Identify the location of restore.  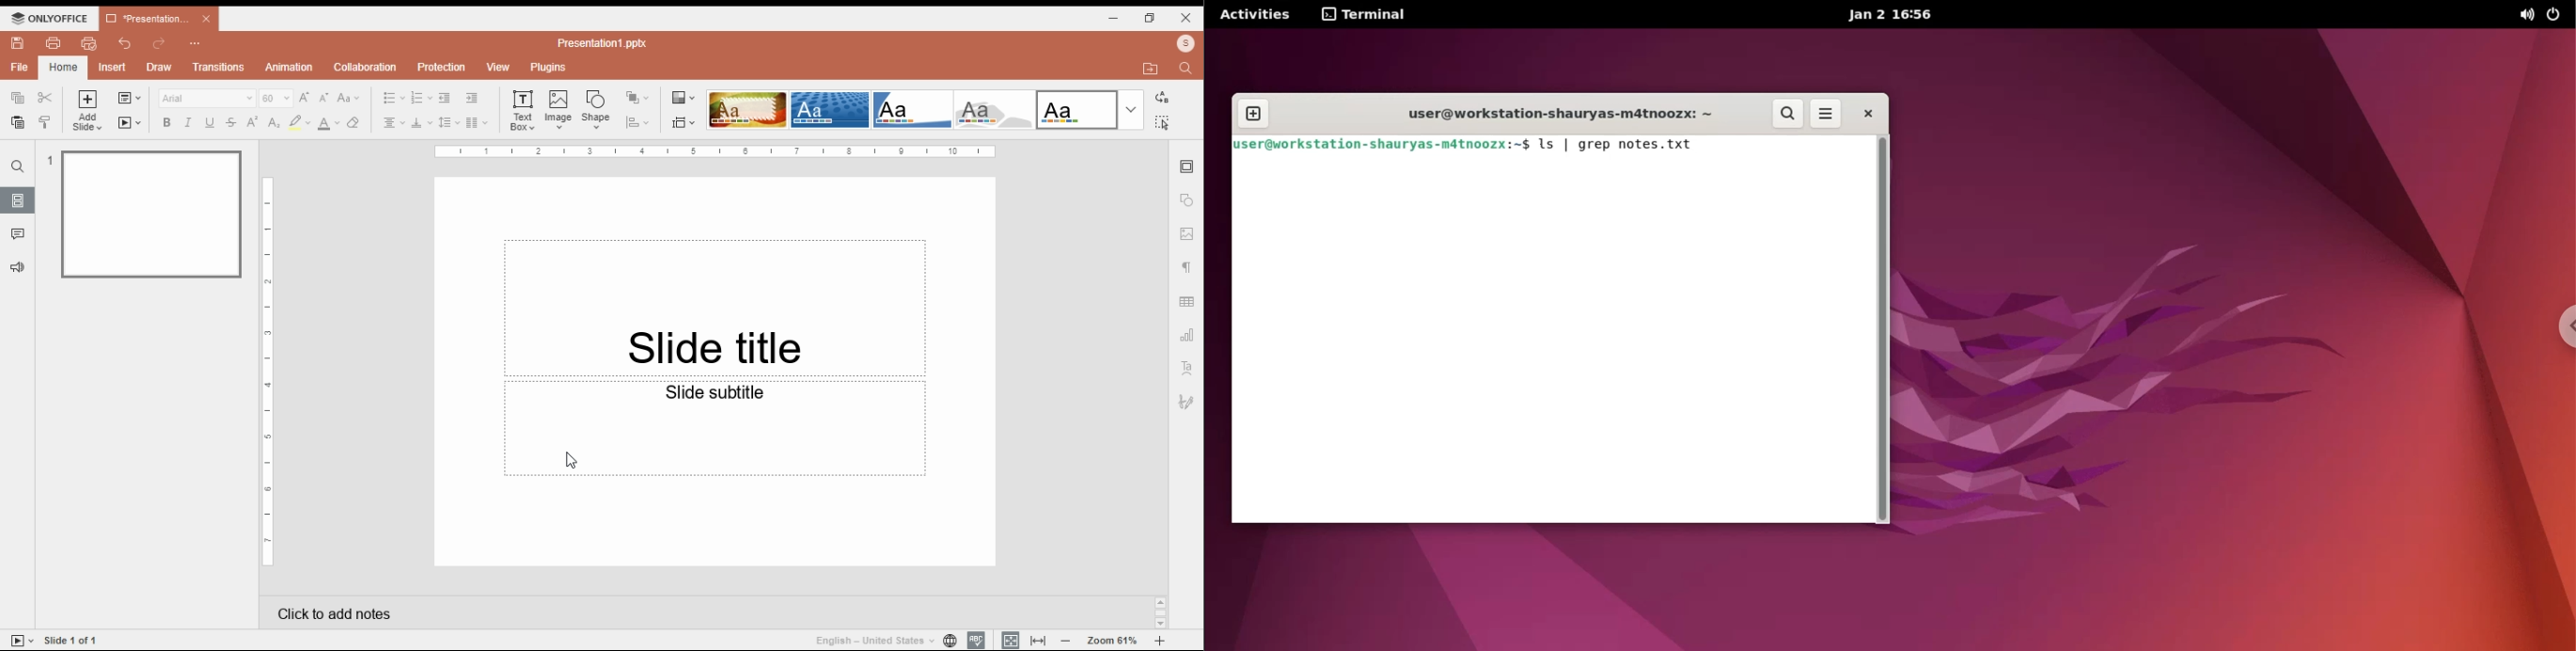
(1150, 18).